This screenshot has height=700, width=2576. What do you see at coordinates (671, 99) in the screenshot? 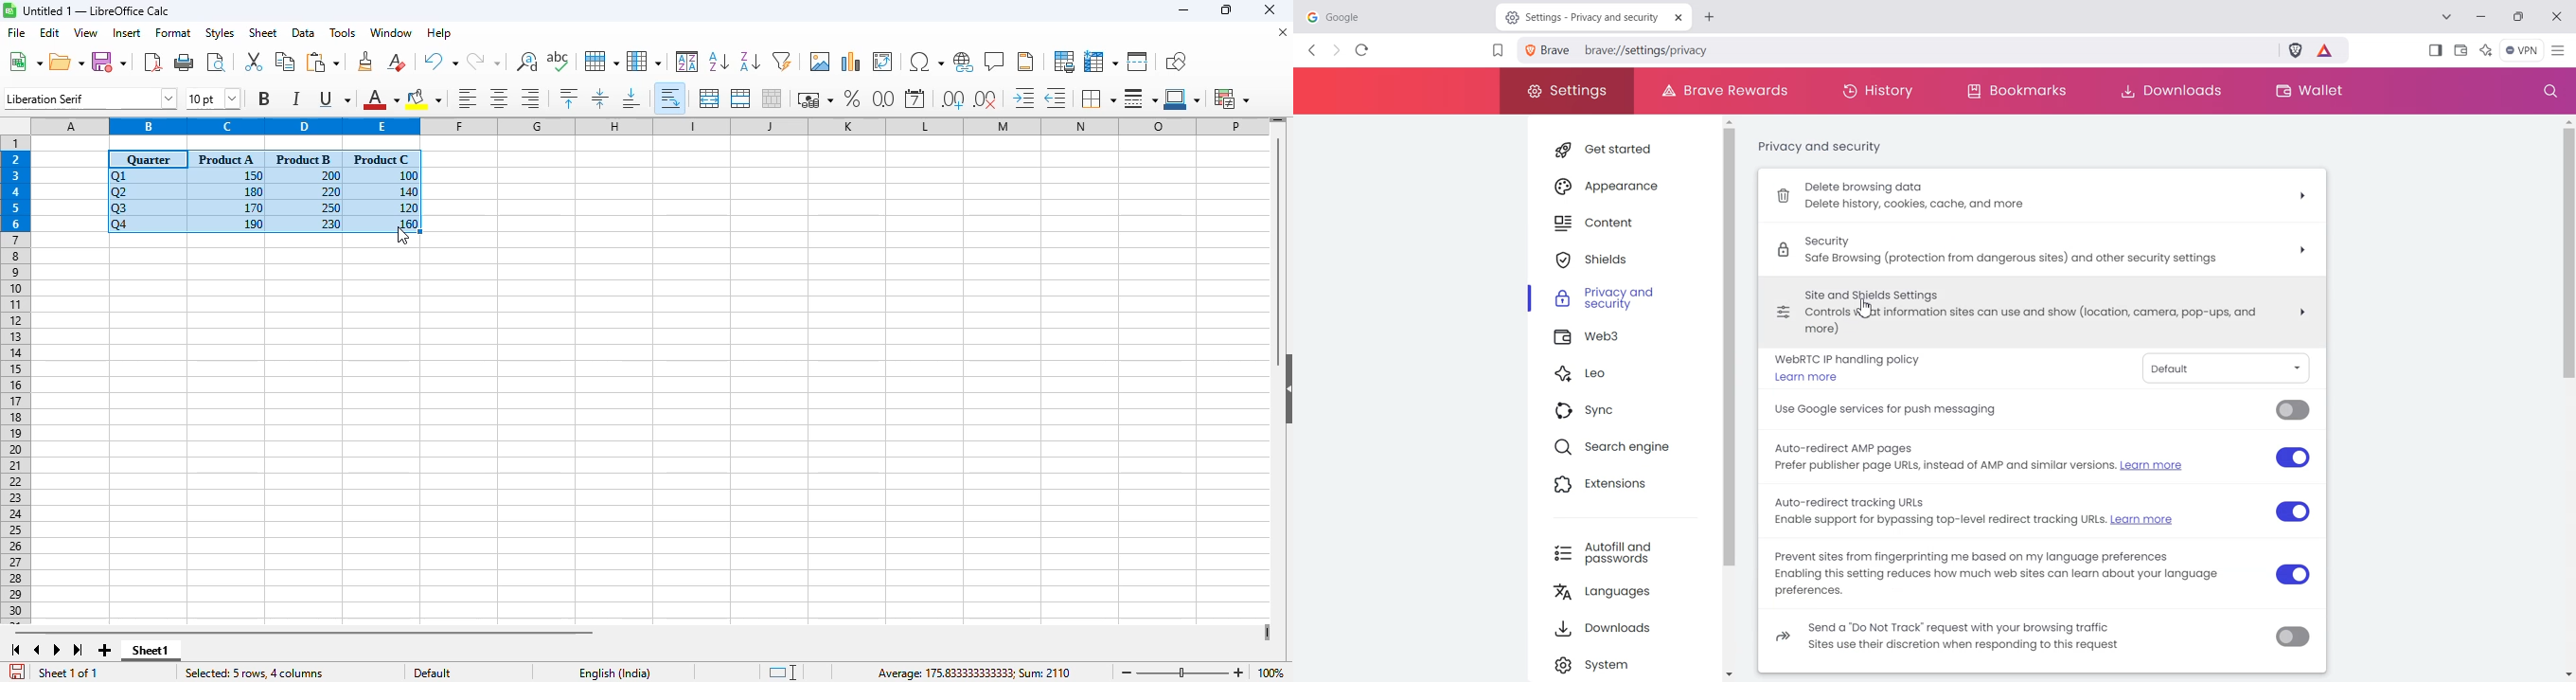
I see `wrap text` at bounding box center [671, 99].